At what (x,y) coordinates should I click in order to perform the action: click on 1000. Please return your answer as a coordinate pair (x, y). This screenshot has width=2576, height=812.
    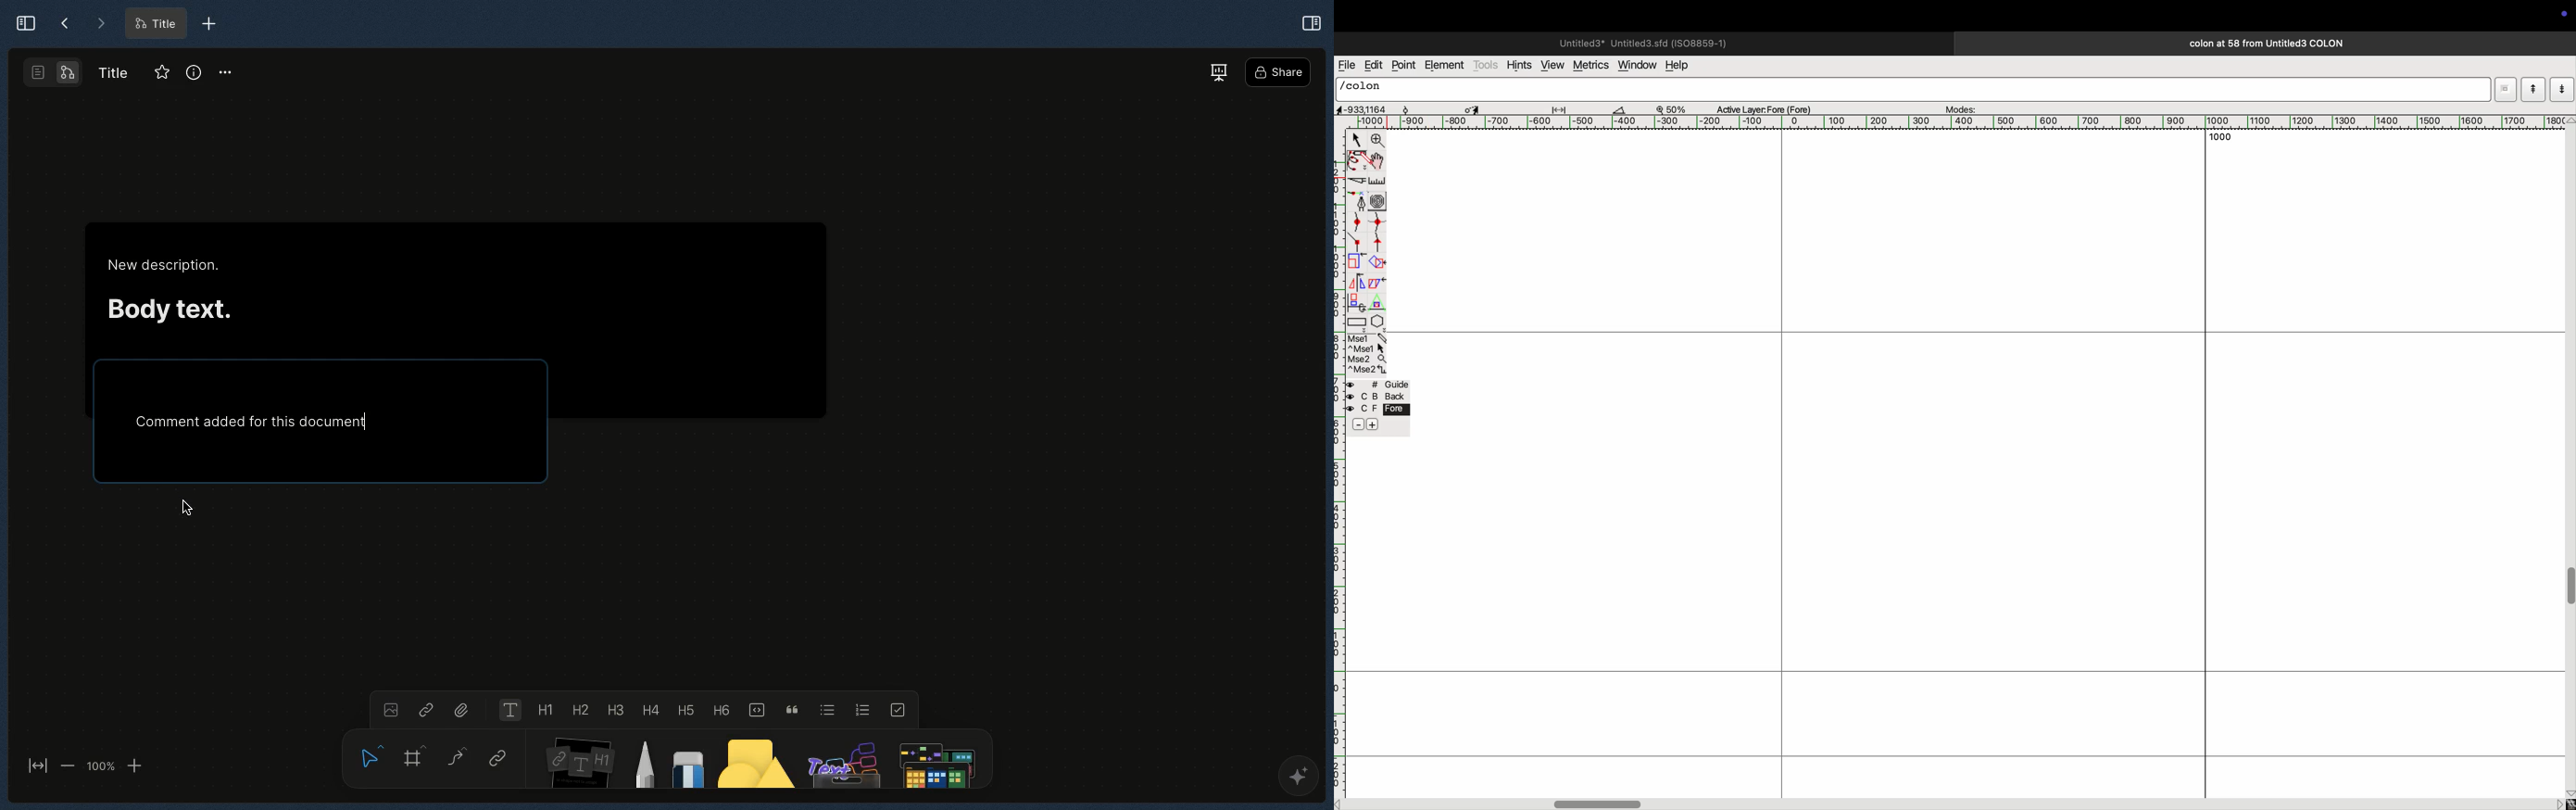
    Looking at the image, I should click on (2218, 139).